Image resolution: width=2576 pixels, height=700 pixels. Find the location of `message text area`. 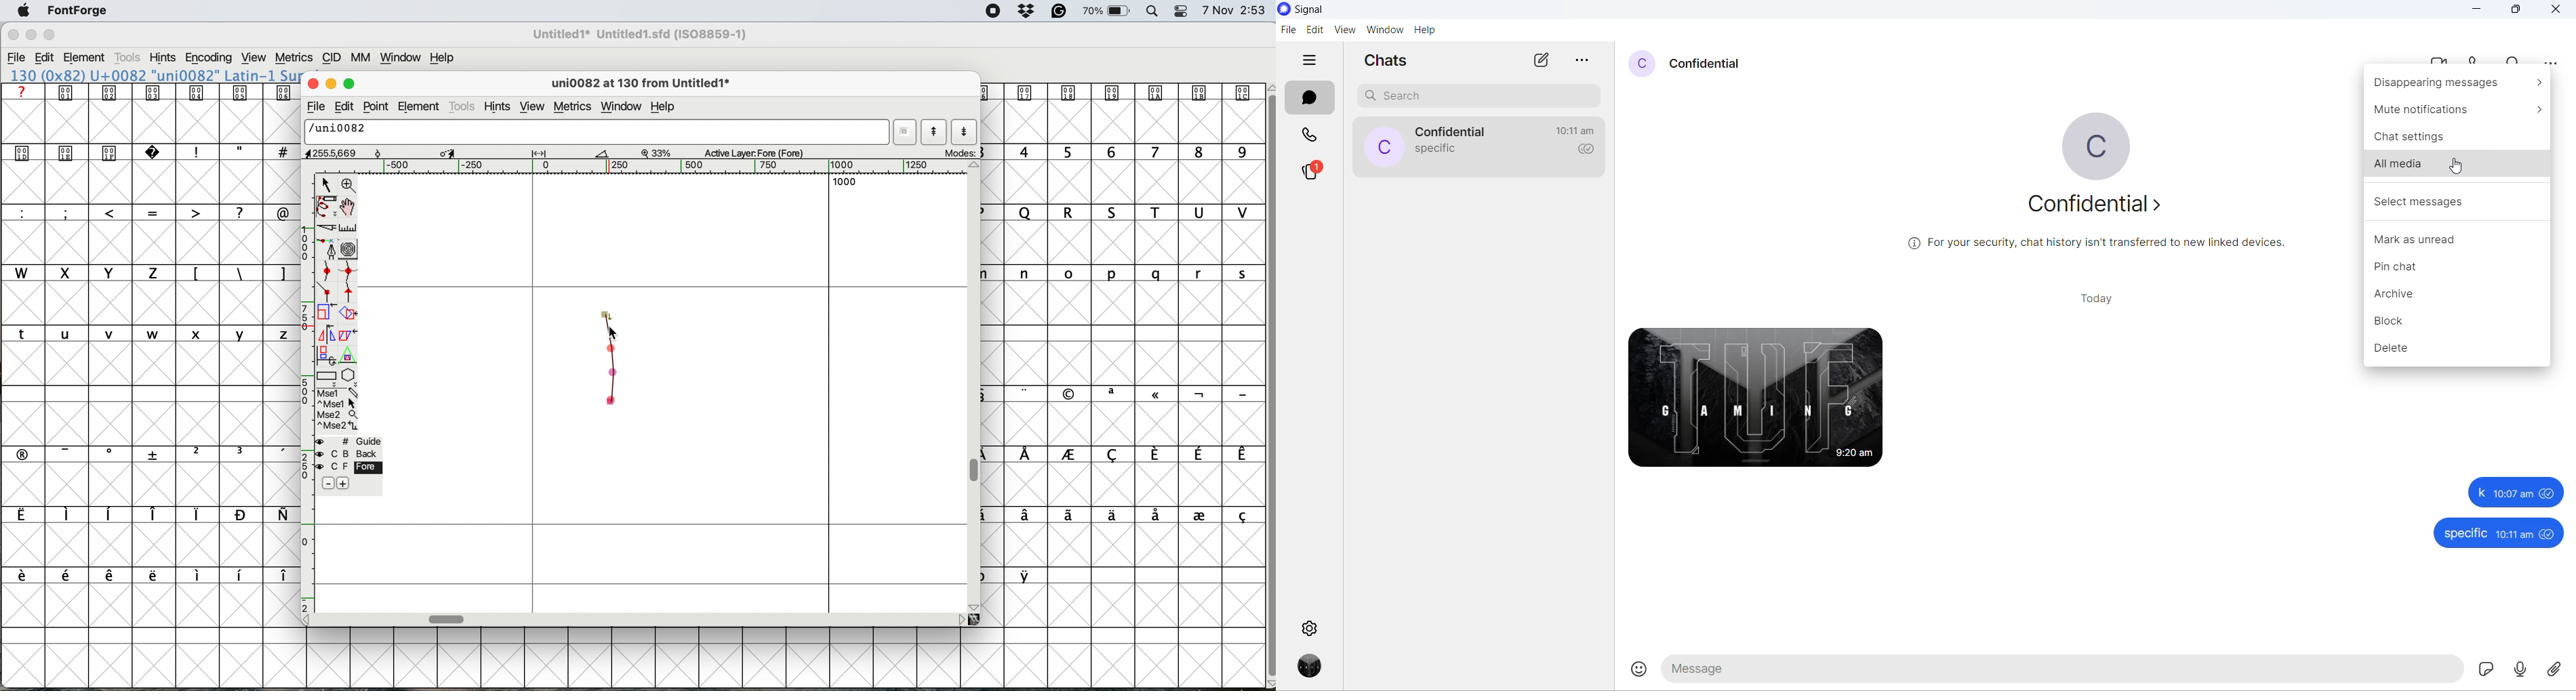

message text area is located at coordinates (2059, 671).